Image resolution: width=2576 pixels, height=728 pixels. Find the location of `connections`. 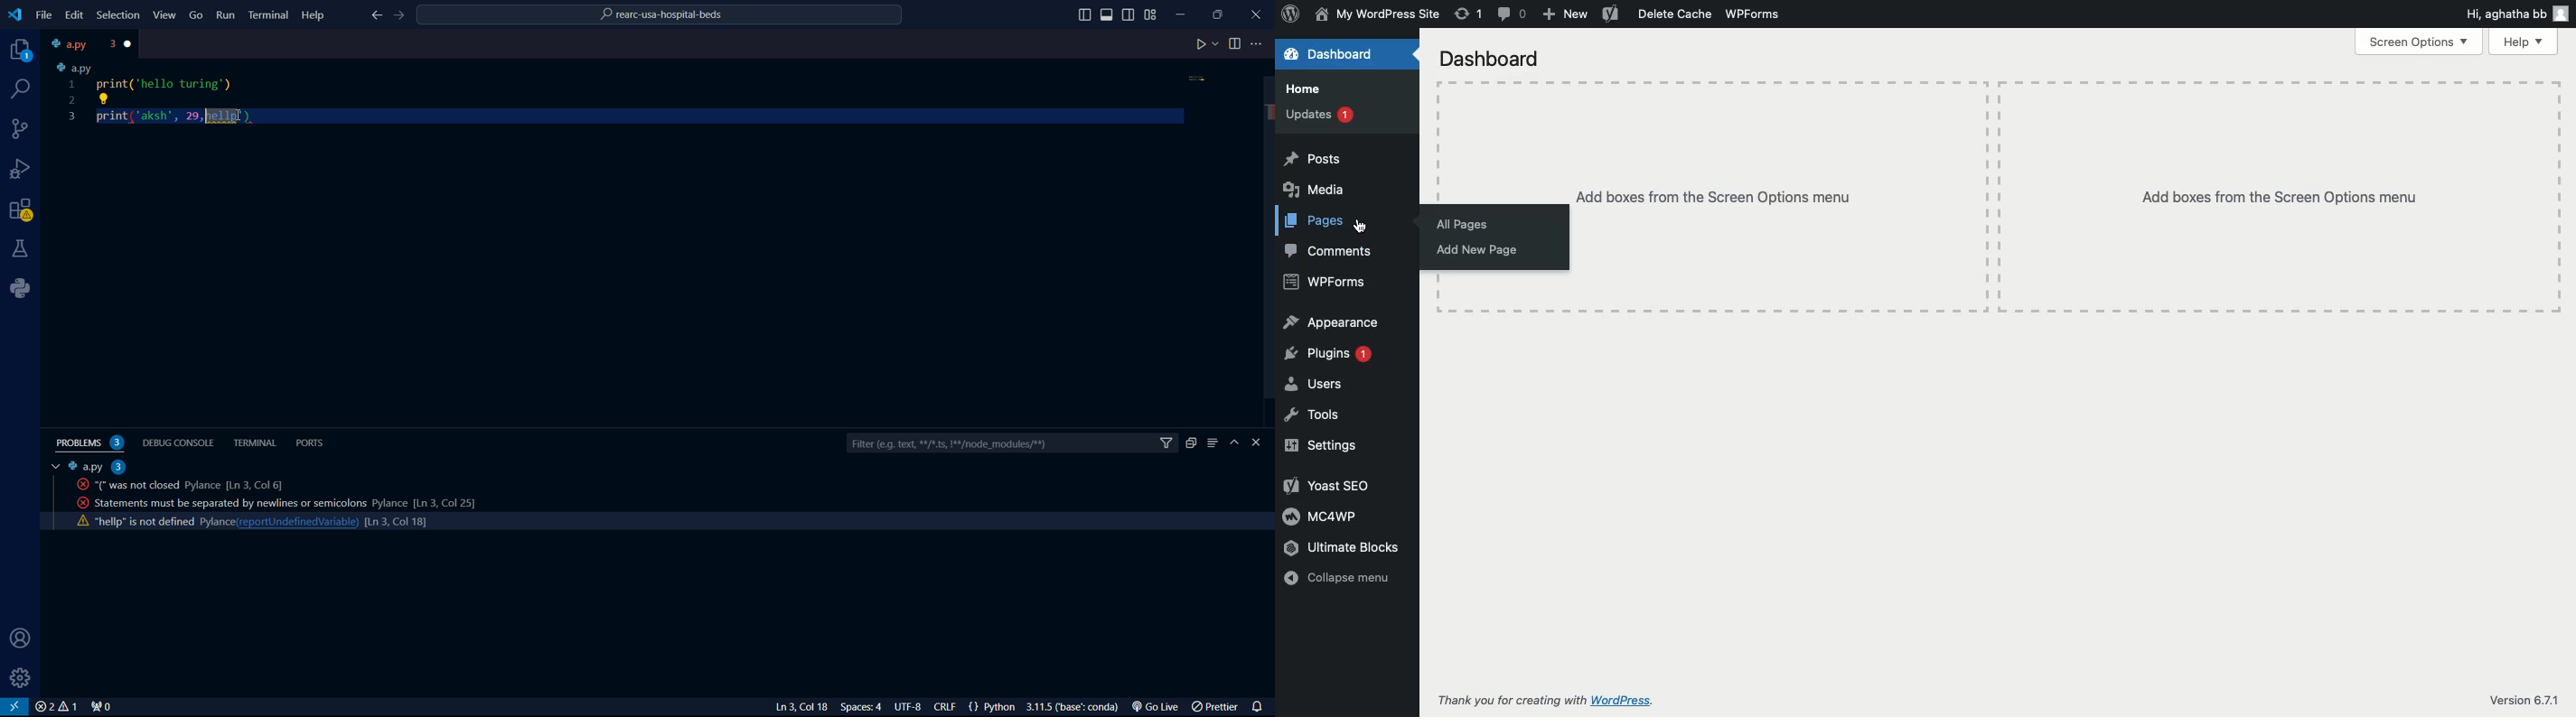

connections is located at coordinates (21, 129).